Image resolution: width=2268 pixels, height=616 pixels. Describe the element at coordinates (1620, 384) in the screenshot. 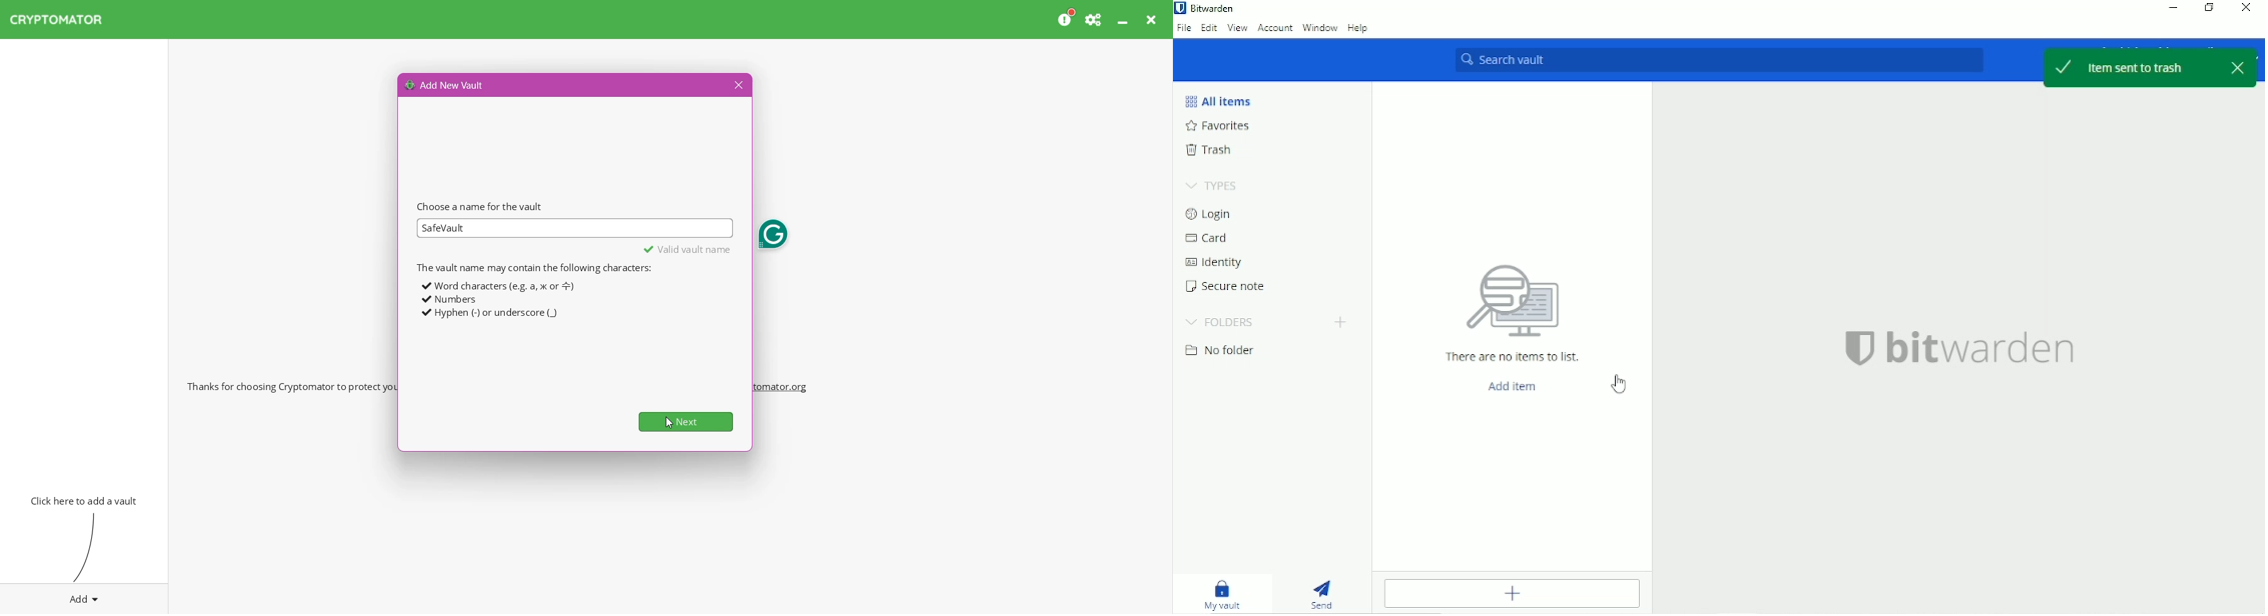

I see `Cursor` at that location.